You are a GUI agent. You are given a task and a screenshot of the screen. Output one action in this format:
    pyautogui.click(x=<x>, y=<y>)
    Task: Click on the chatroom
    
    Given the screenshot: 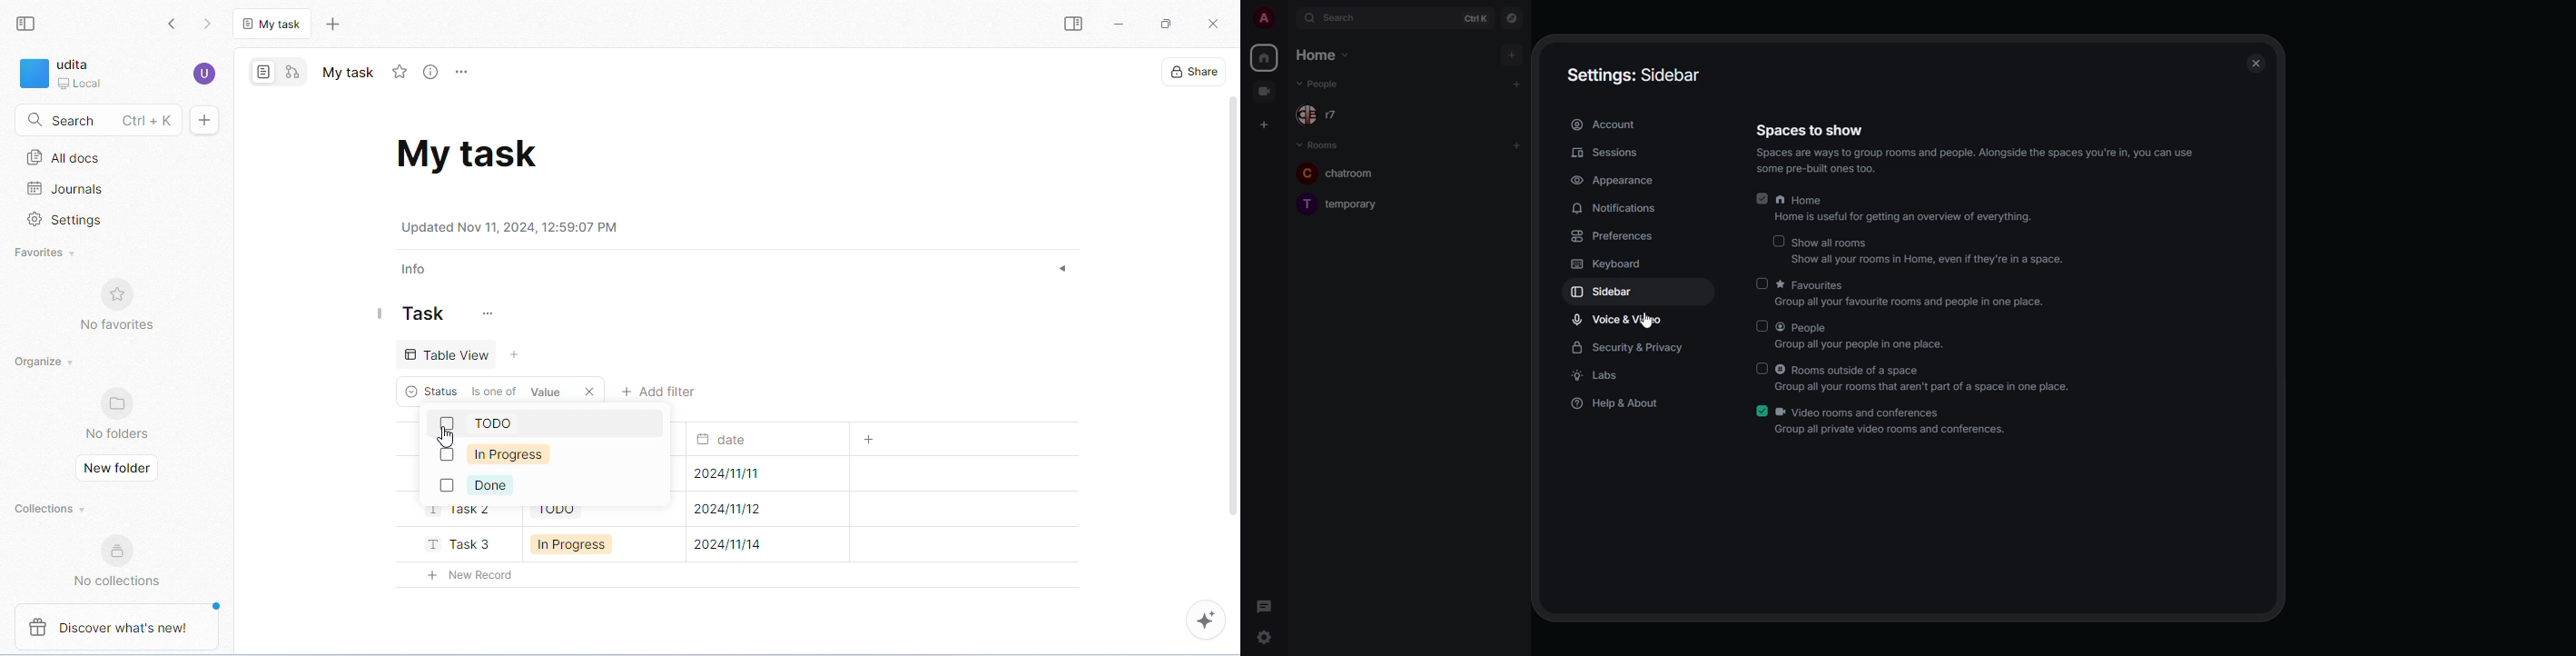 What is the action you would take?
    pyautogui.click(x=1342, y=172)
    